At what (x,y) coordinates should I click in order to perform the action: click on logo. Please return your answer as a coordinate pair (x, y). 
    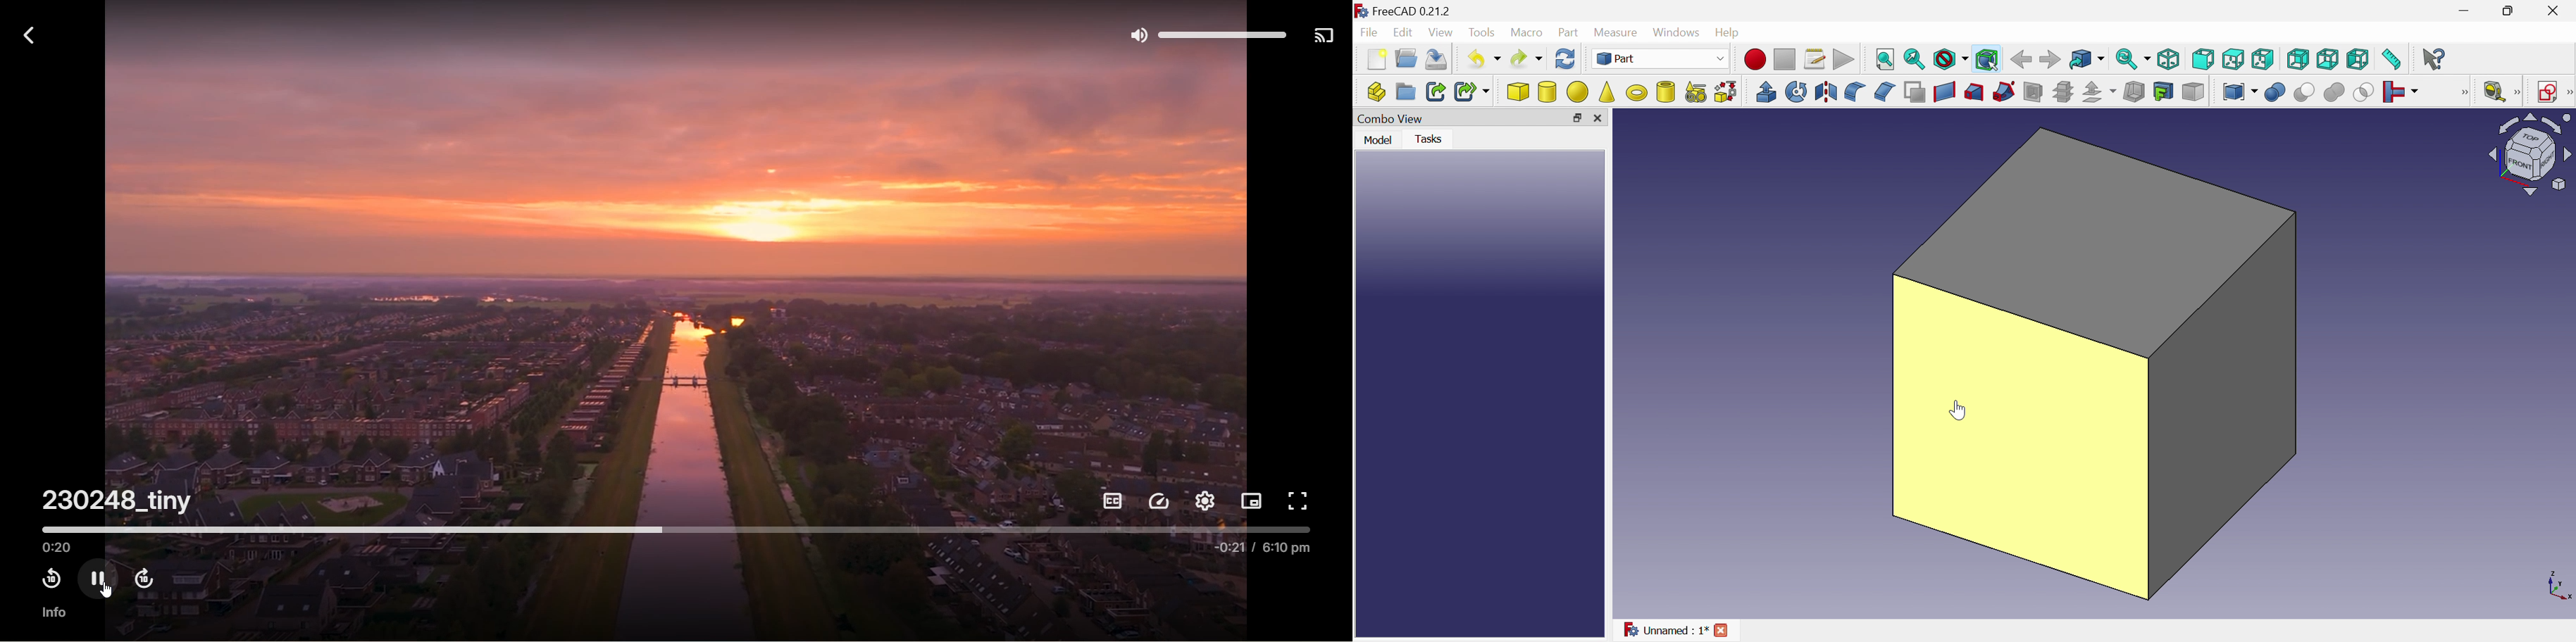
    Looking at the image, I should click on (1361, 11).